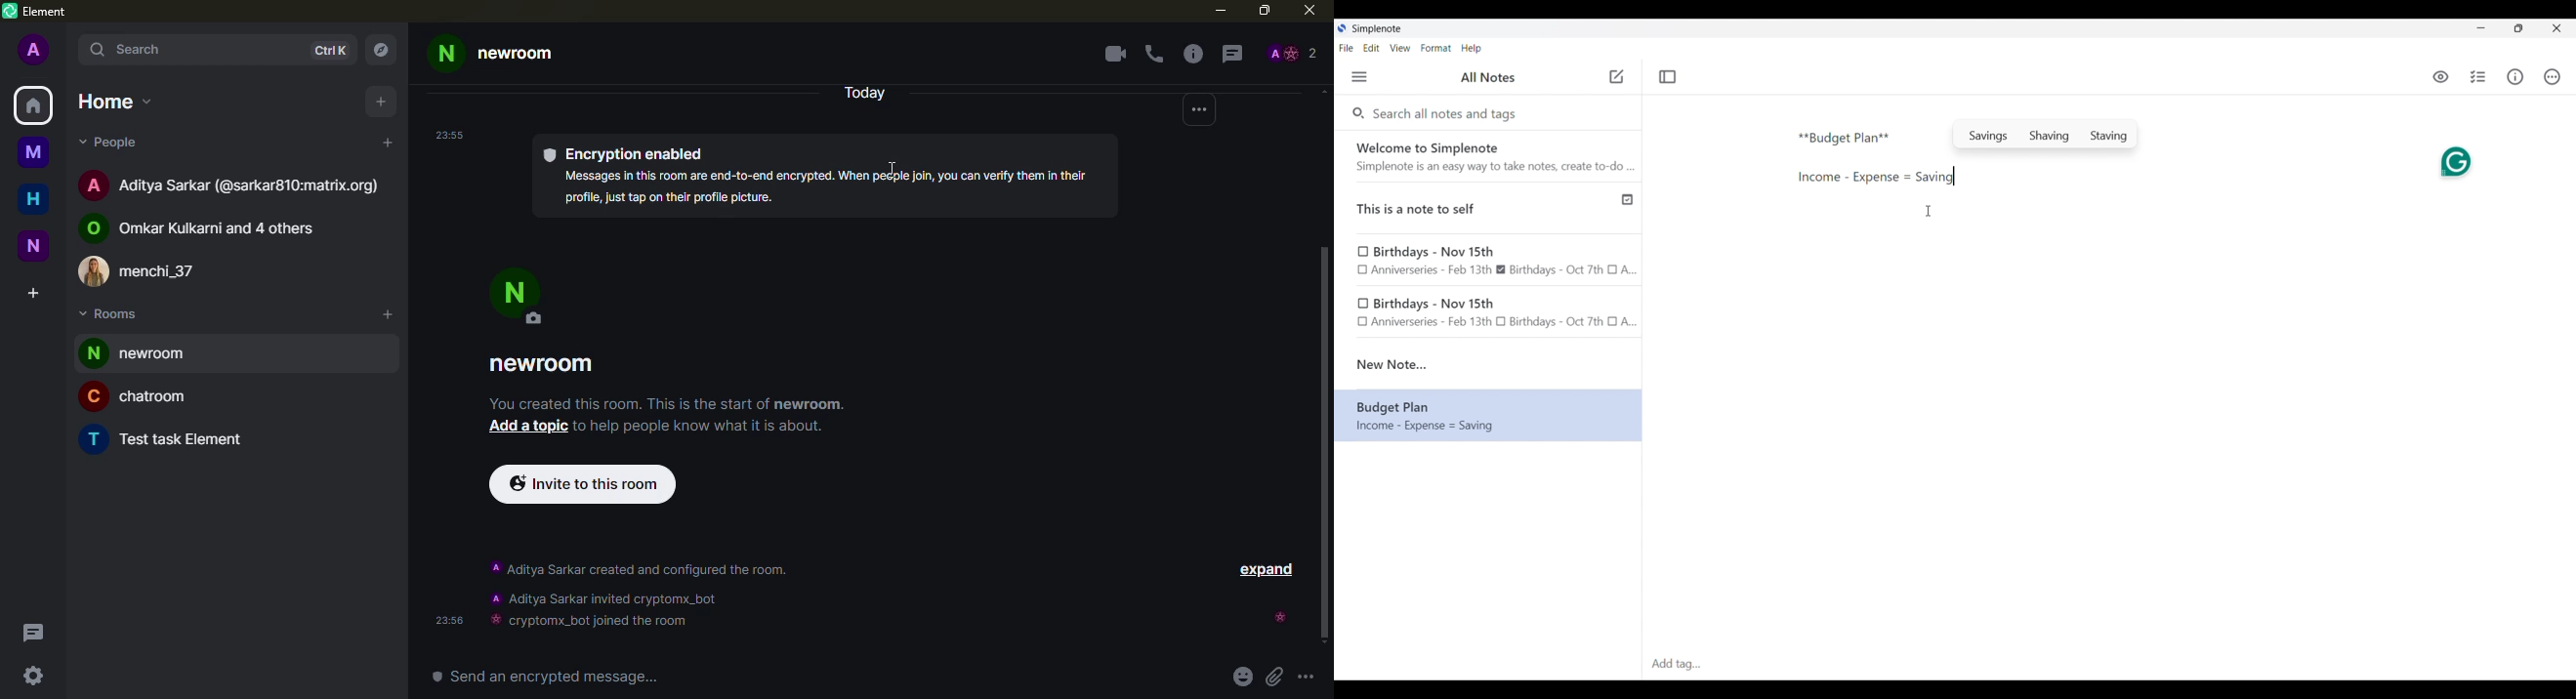 The height and width of the screenshot is (700, 2576). I want to click on home, so click(117, 103).